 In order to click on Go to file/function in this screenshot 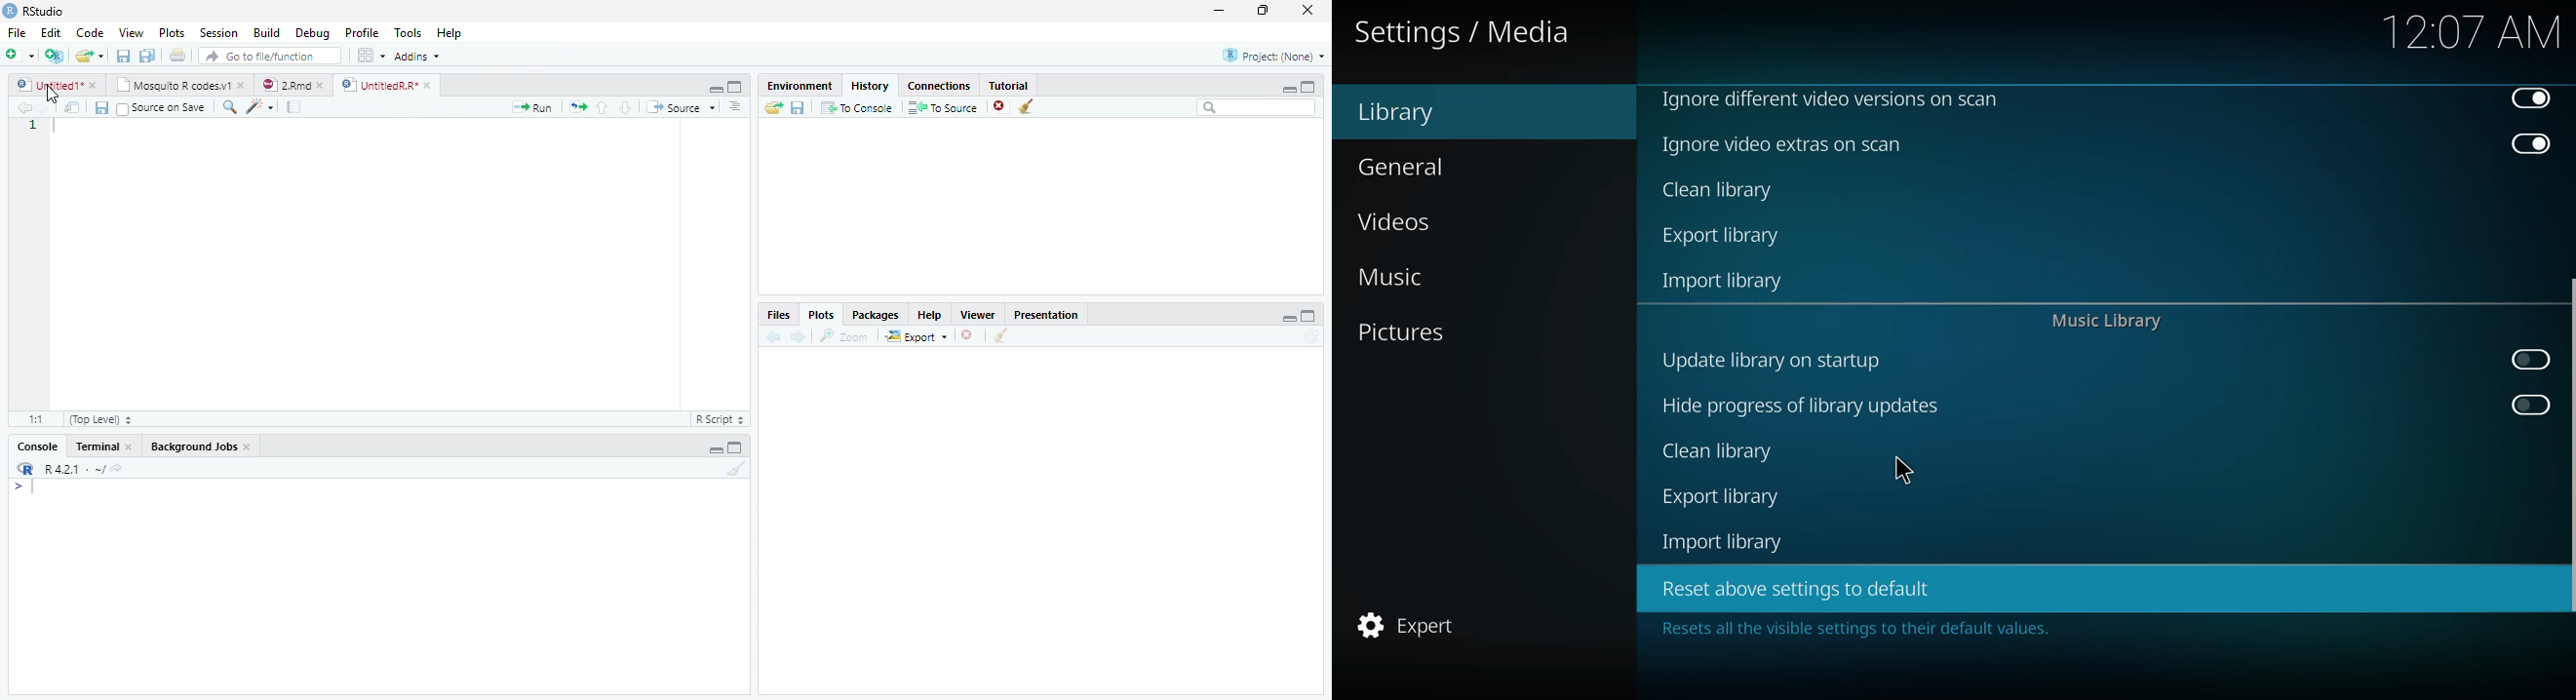, I will do `click(270, 56)`.